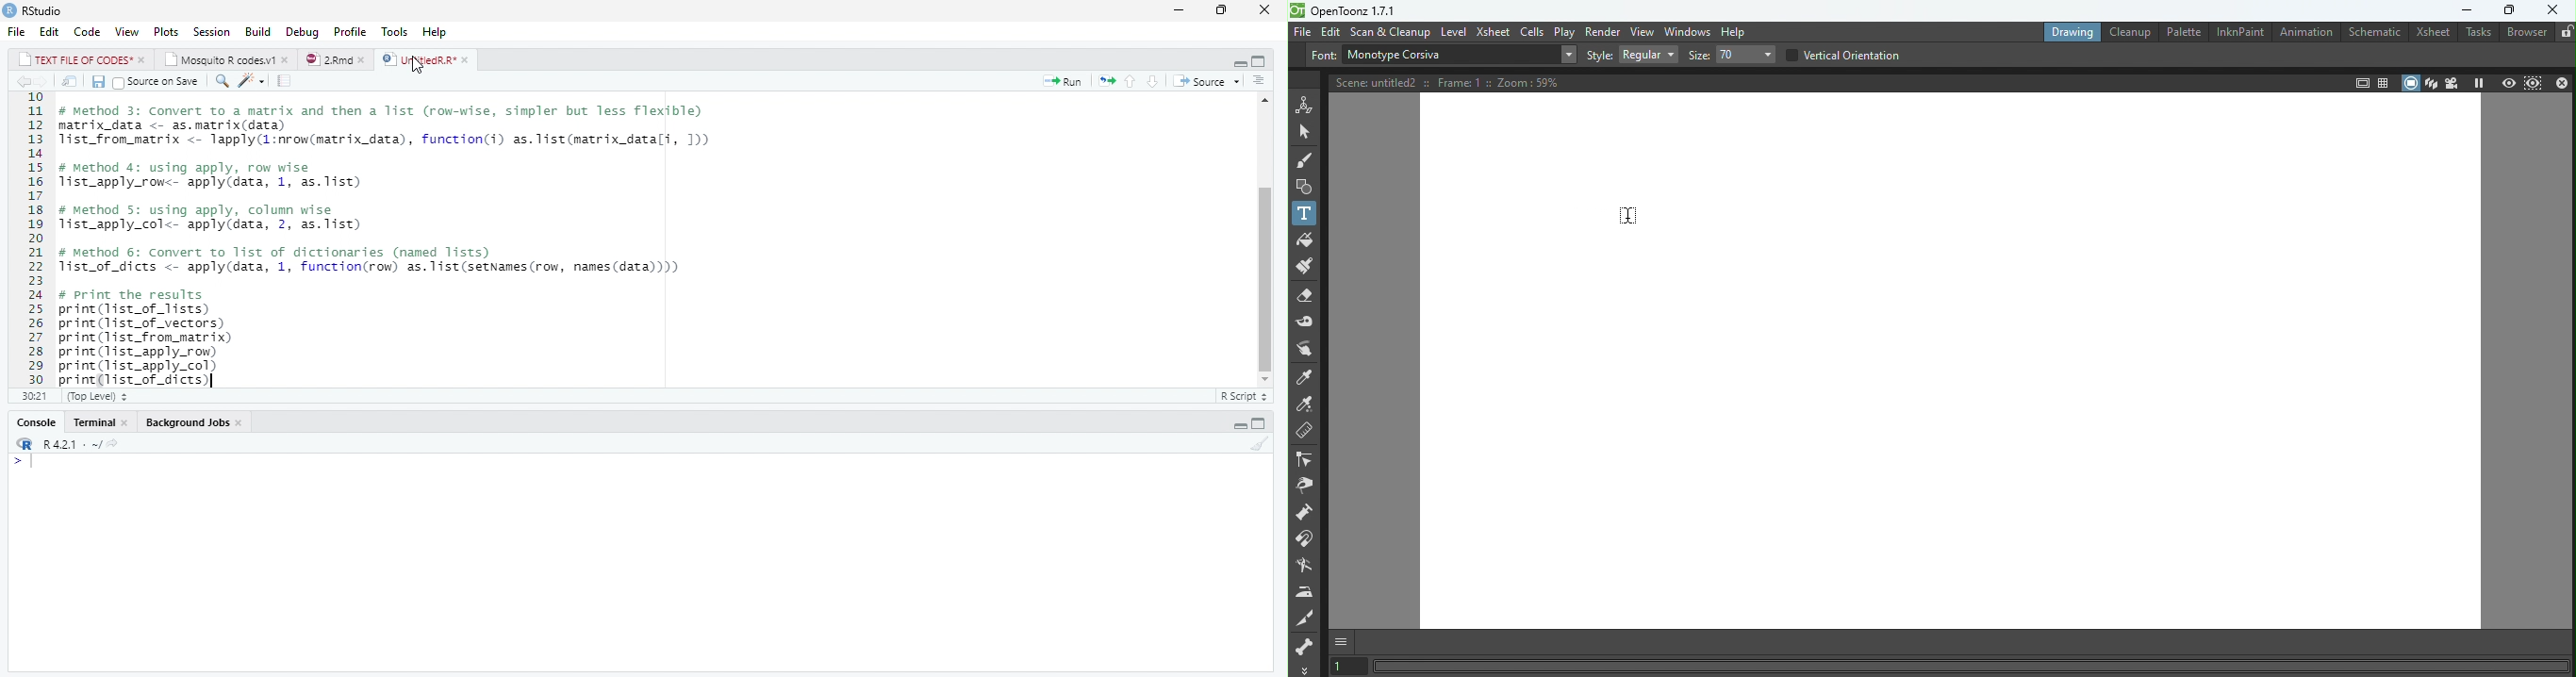  I want to click on move down, so click(1265, 376).